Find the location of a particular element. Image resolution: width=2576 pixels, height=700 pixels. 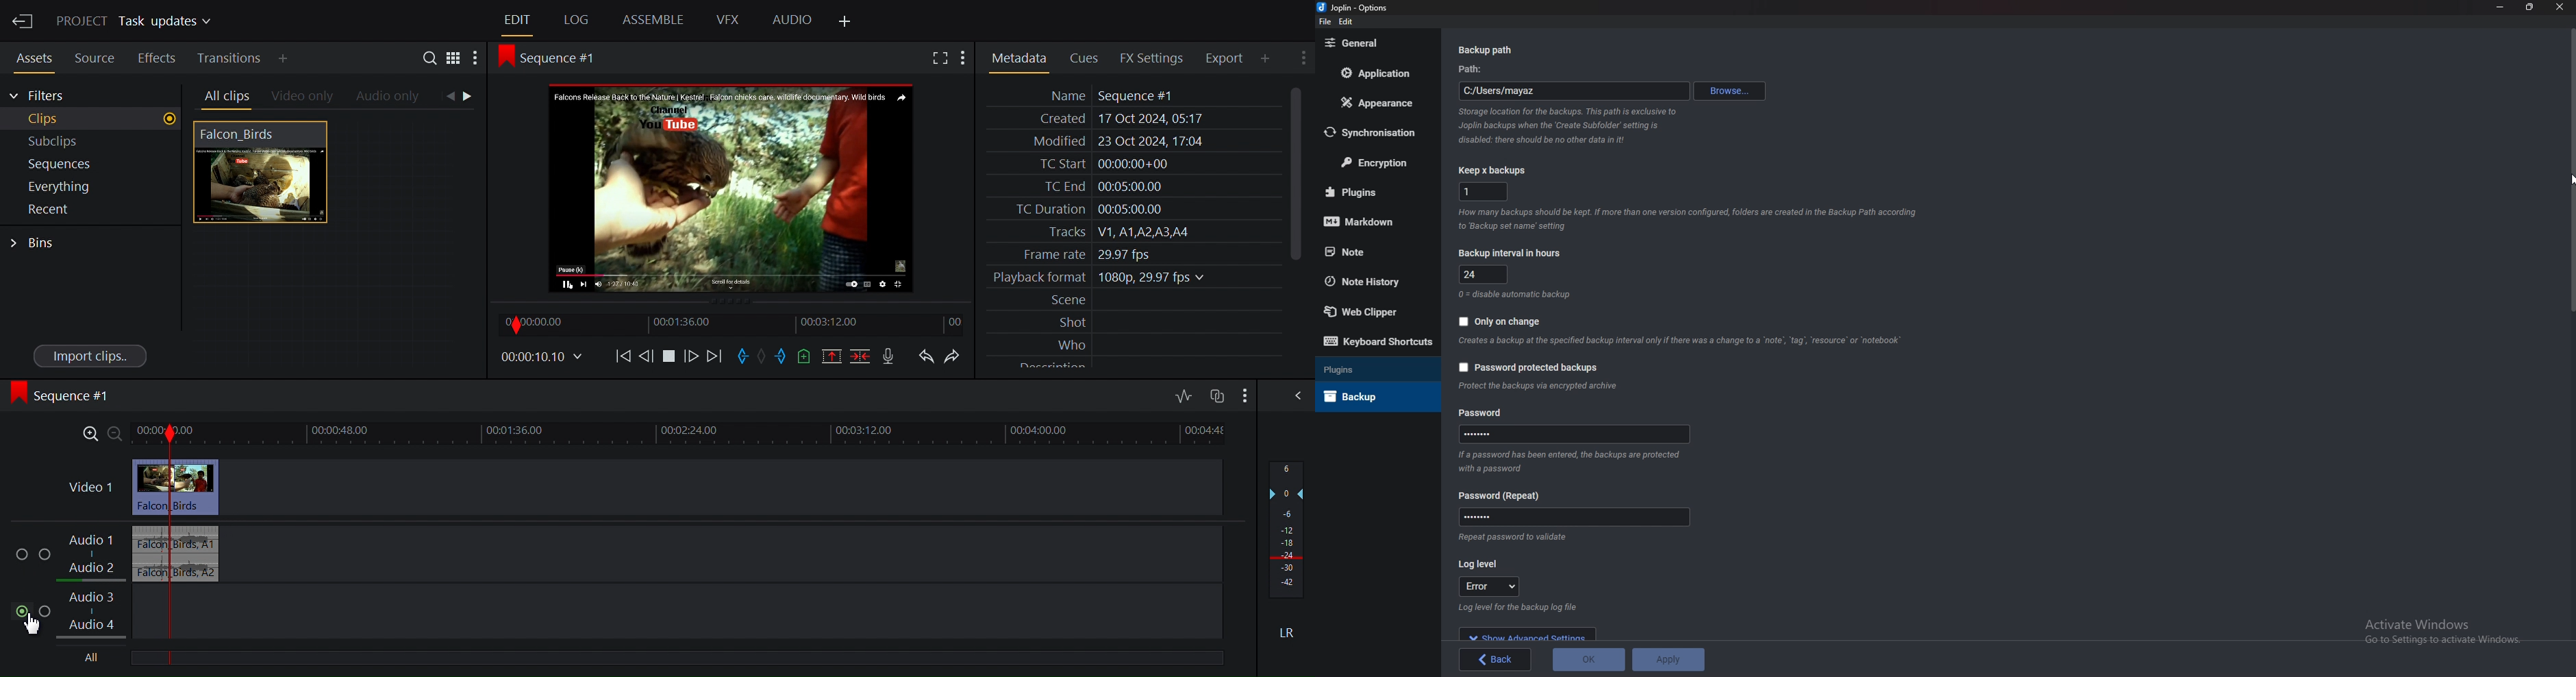

Info on number of backups is located at coordinates (1690, 219).